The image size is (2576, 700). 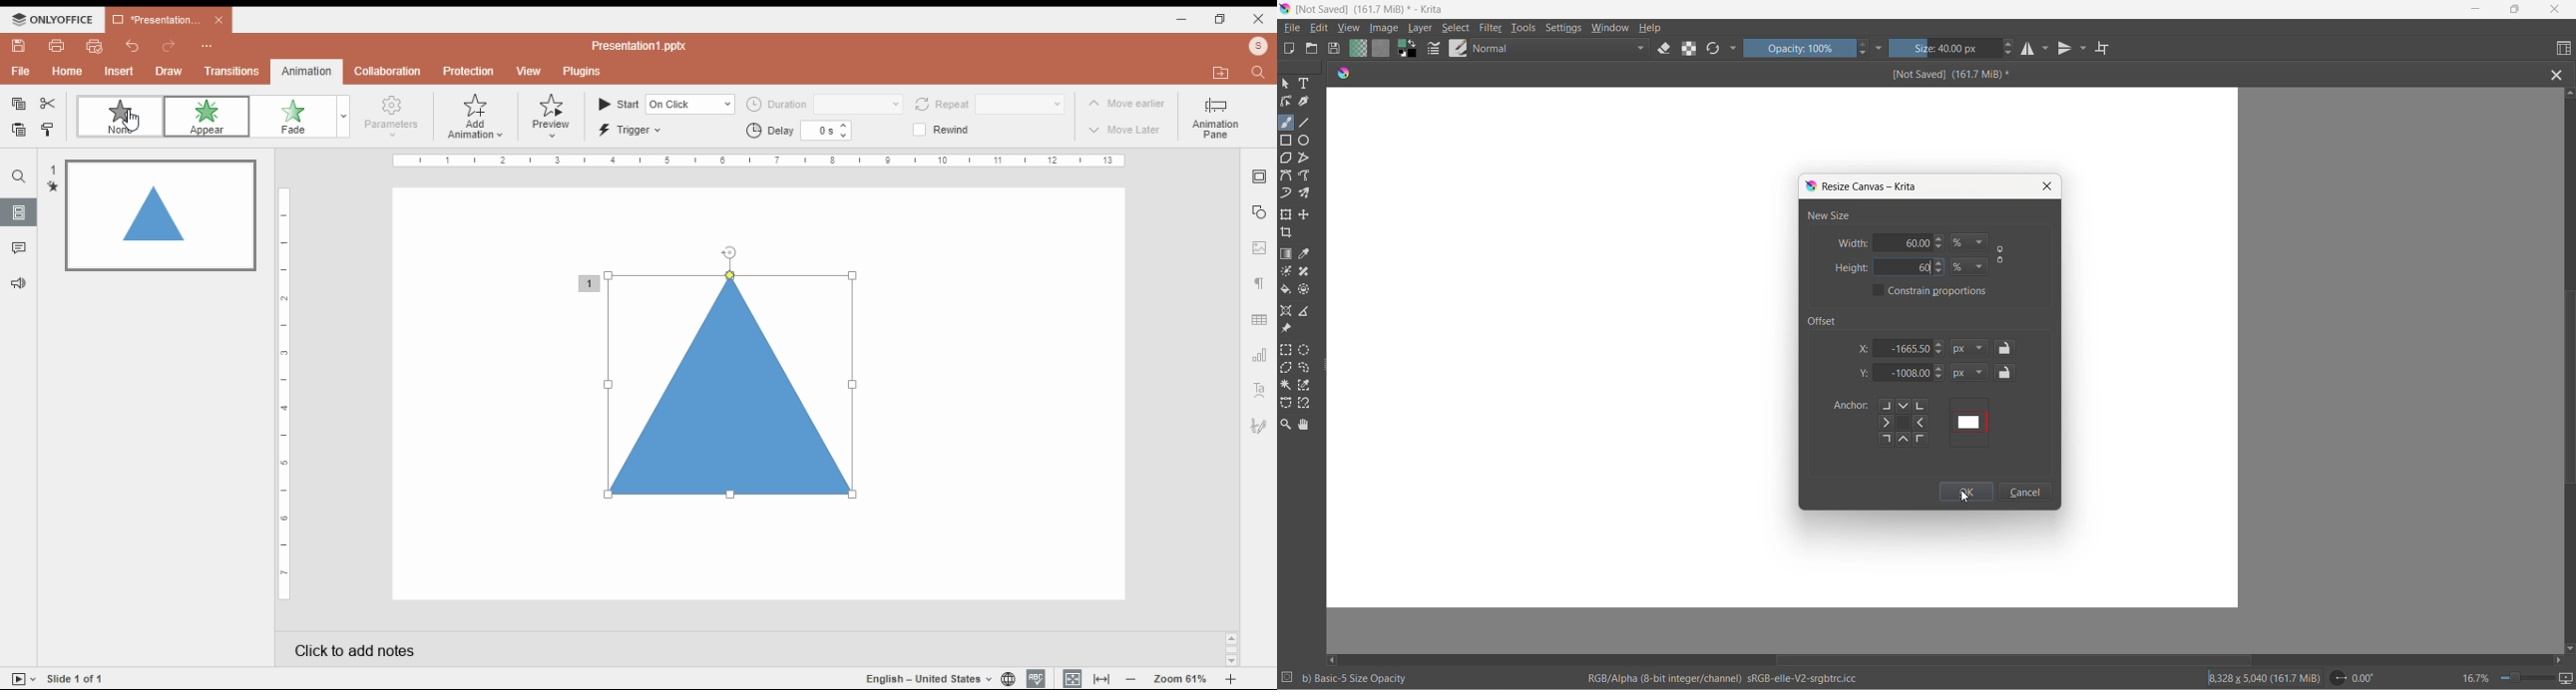 What do you see at coordinates (1925, 242) in the screenshot?
I see `width value` at bounding box center [1925, 242].